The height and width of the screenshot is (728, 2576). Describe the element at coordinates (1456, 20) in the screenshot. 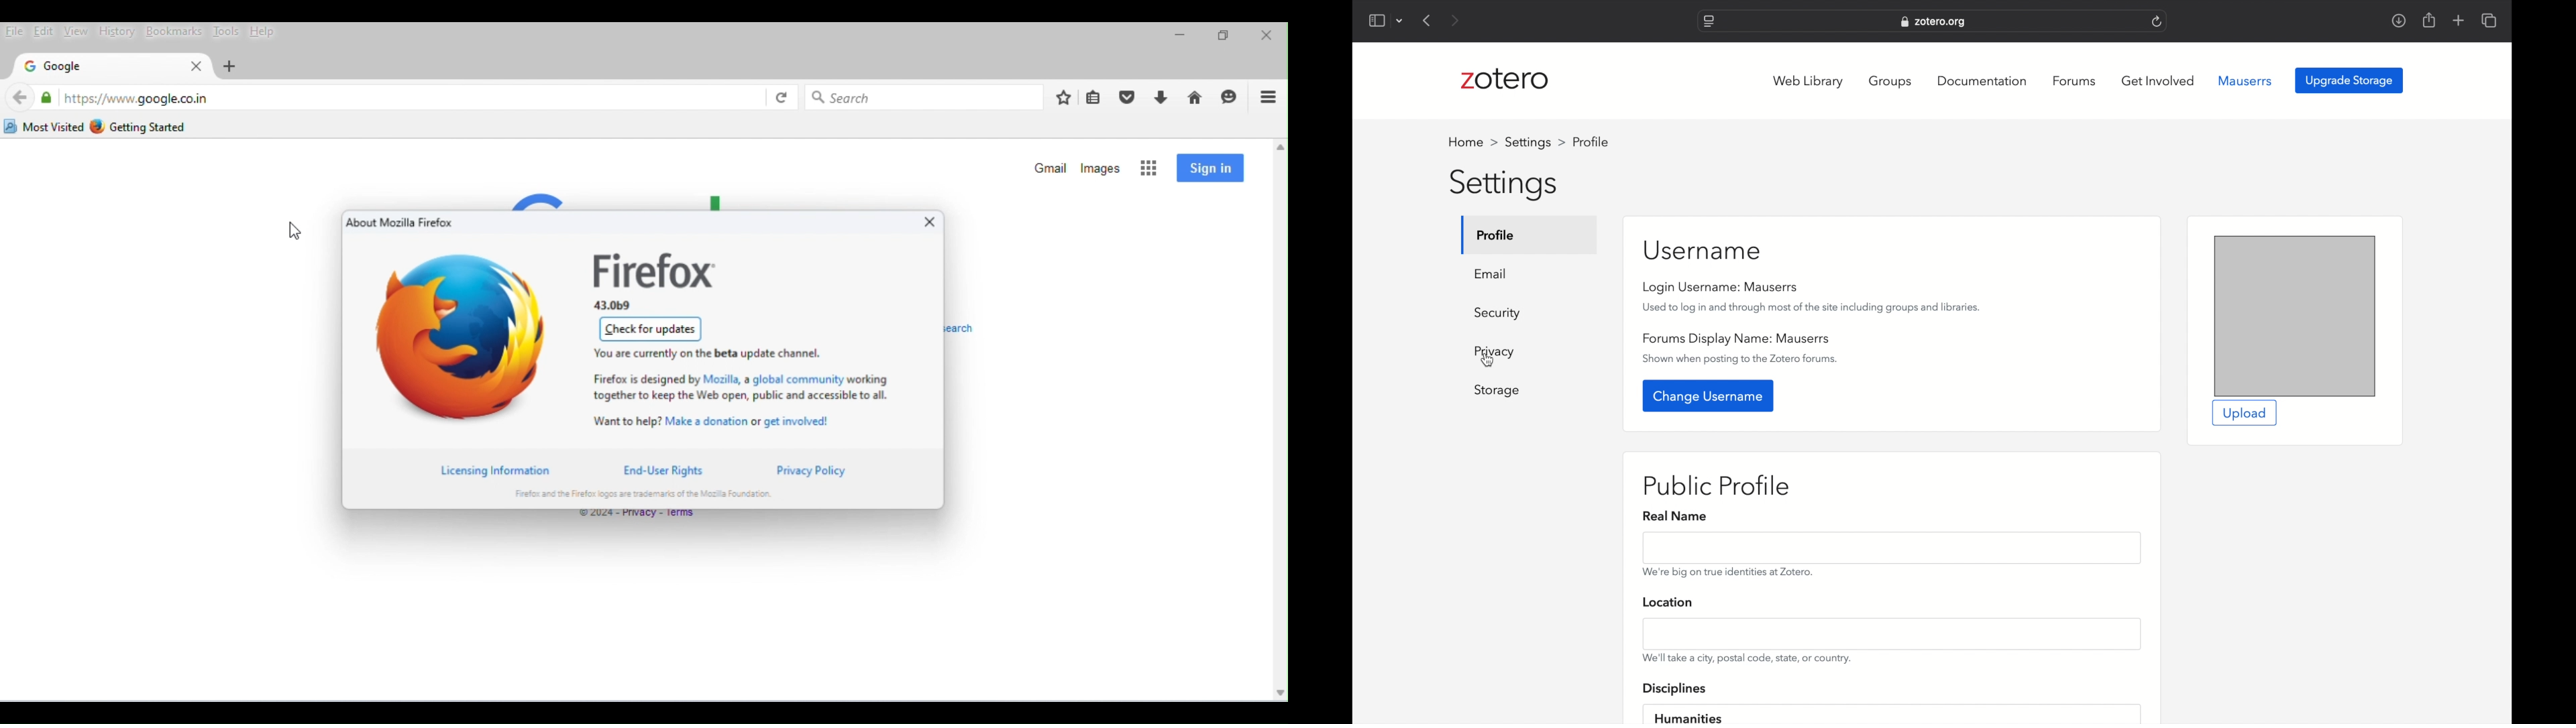

I see `next` at that location.